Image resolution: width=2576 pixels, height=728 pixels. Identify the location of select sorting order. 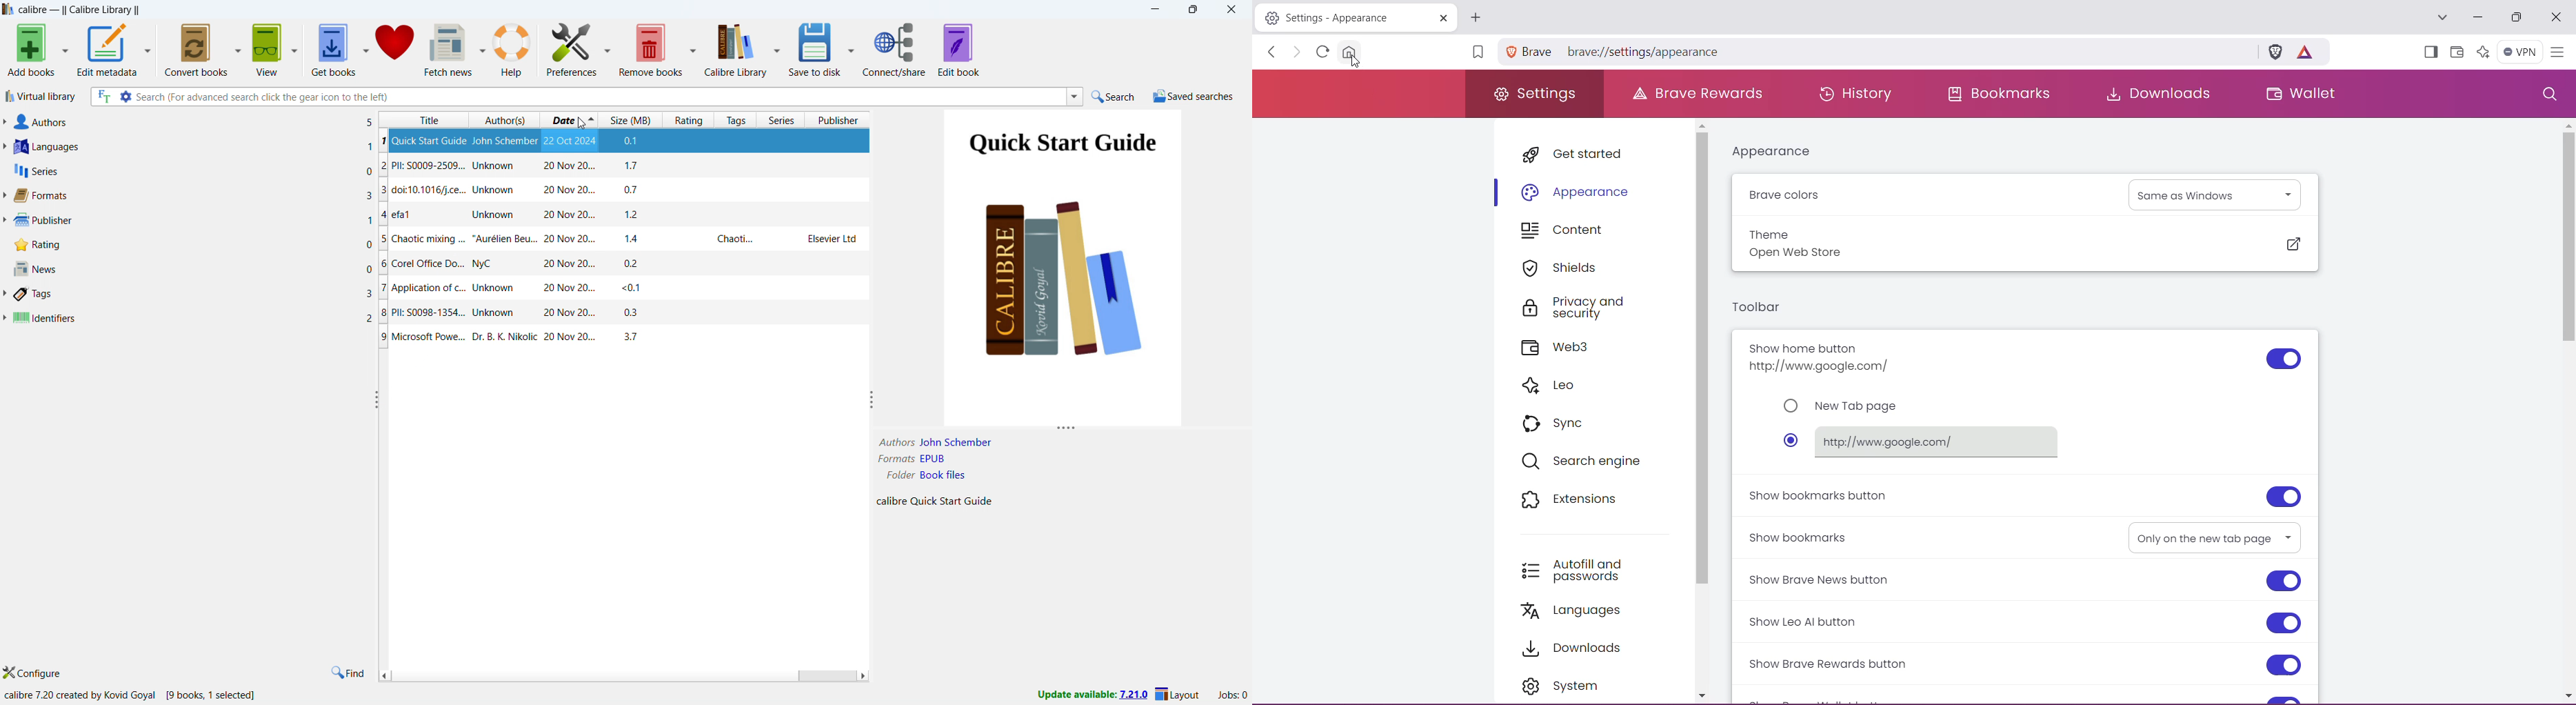
(531, 120).